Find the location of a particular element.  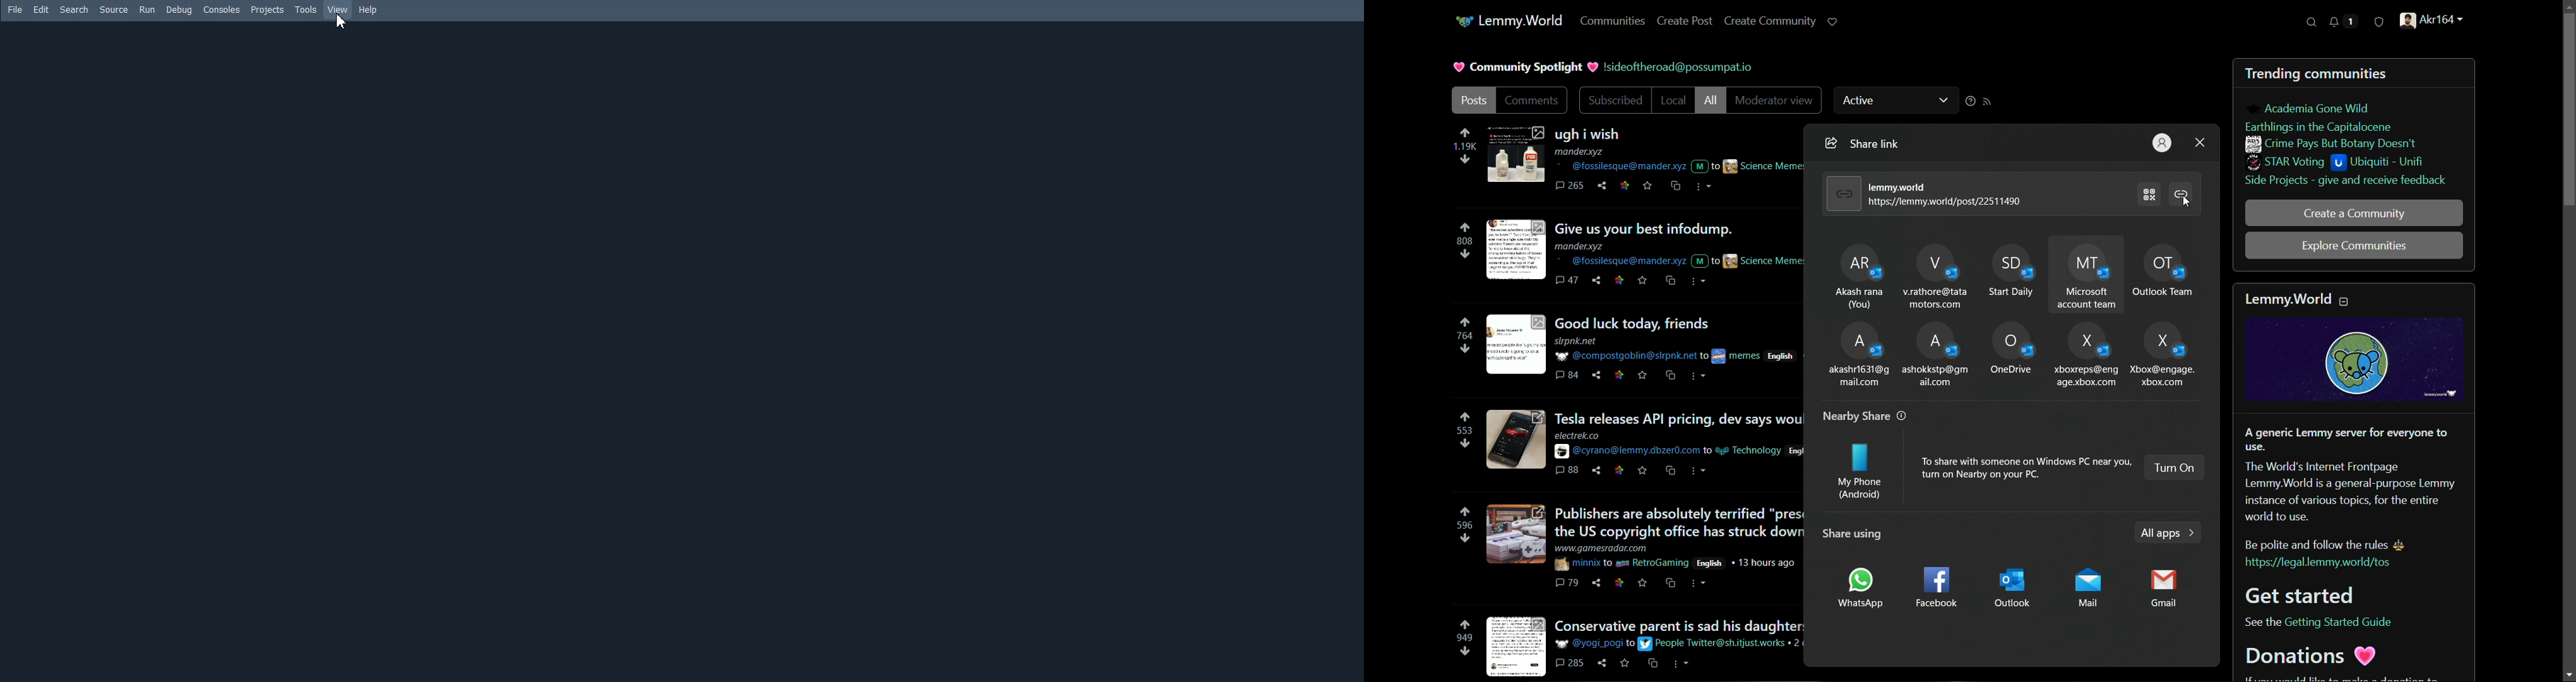

Source is located at coordinates (114, 9).